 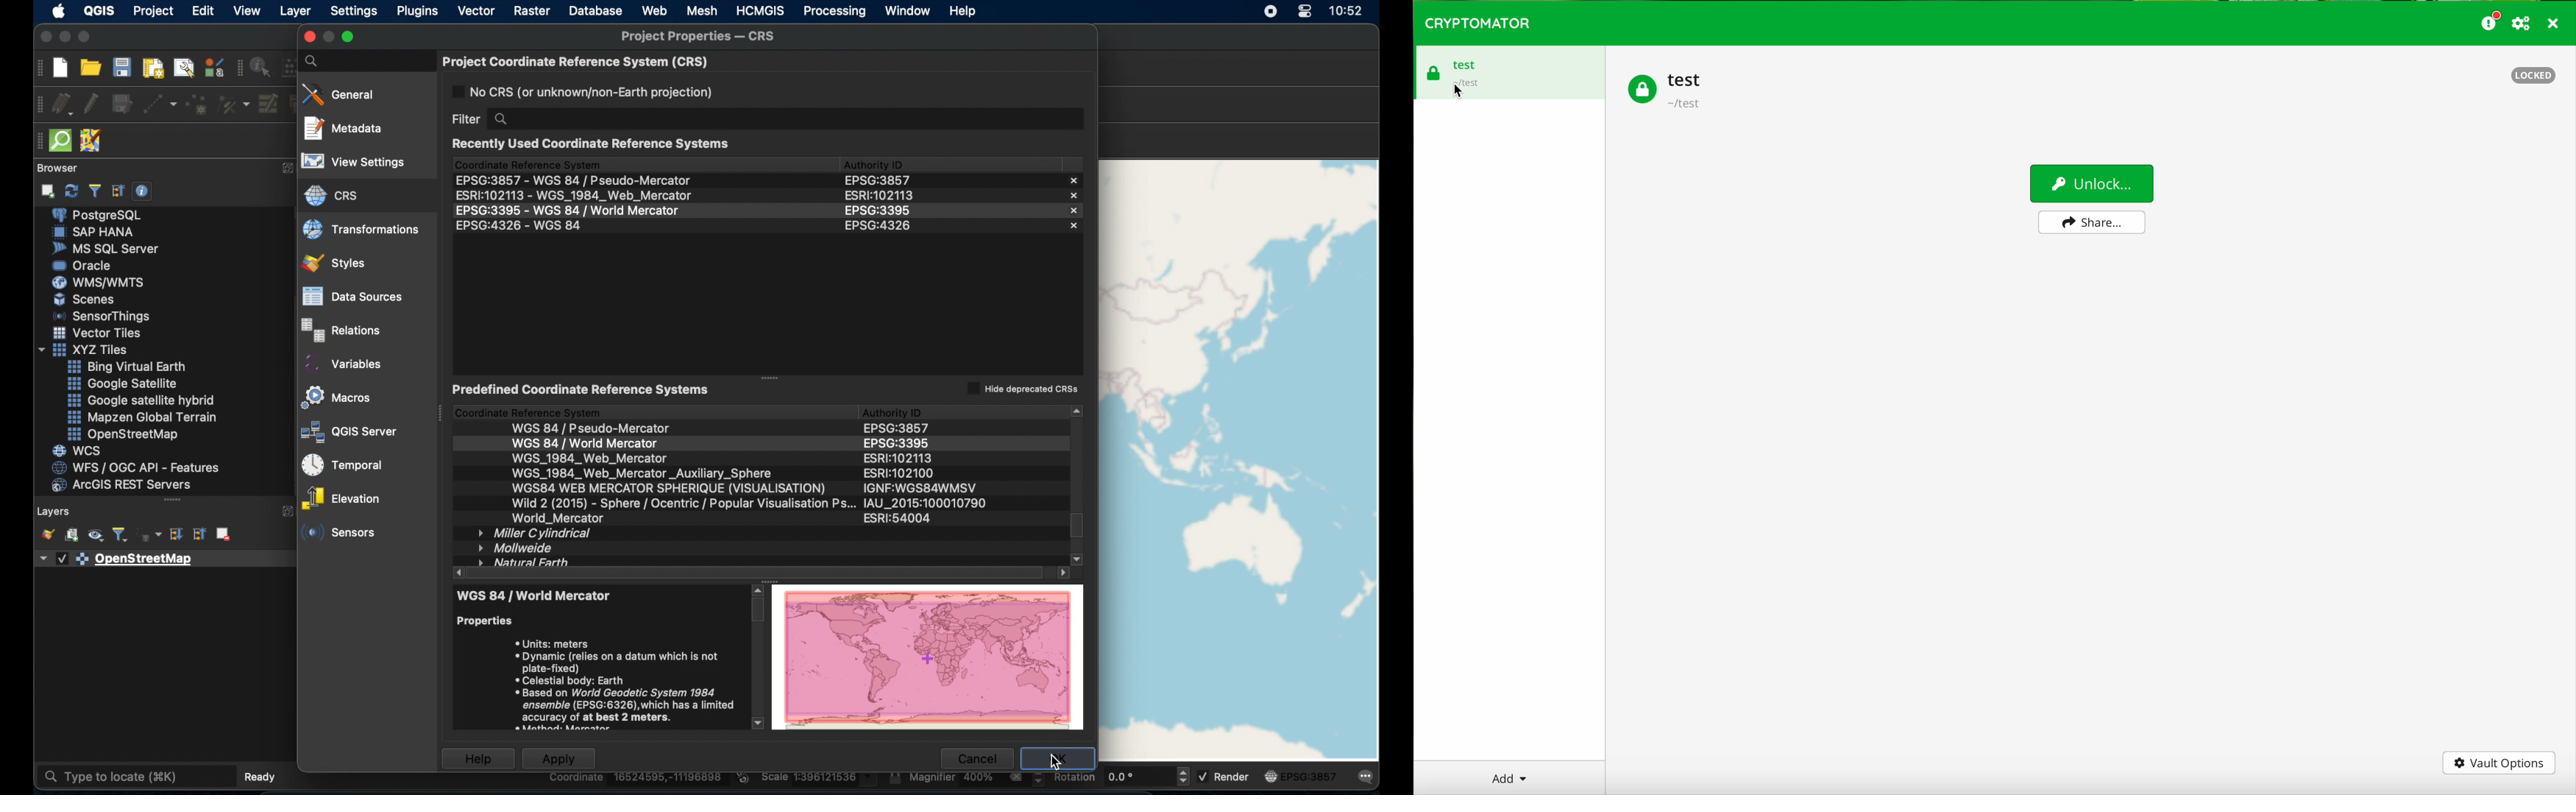 What do you see at coordinates (158, 107) in the screenshot?
I see `digitize with segment` at bounding box center [158, 107].